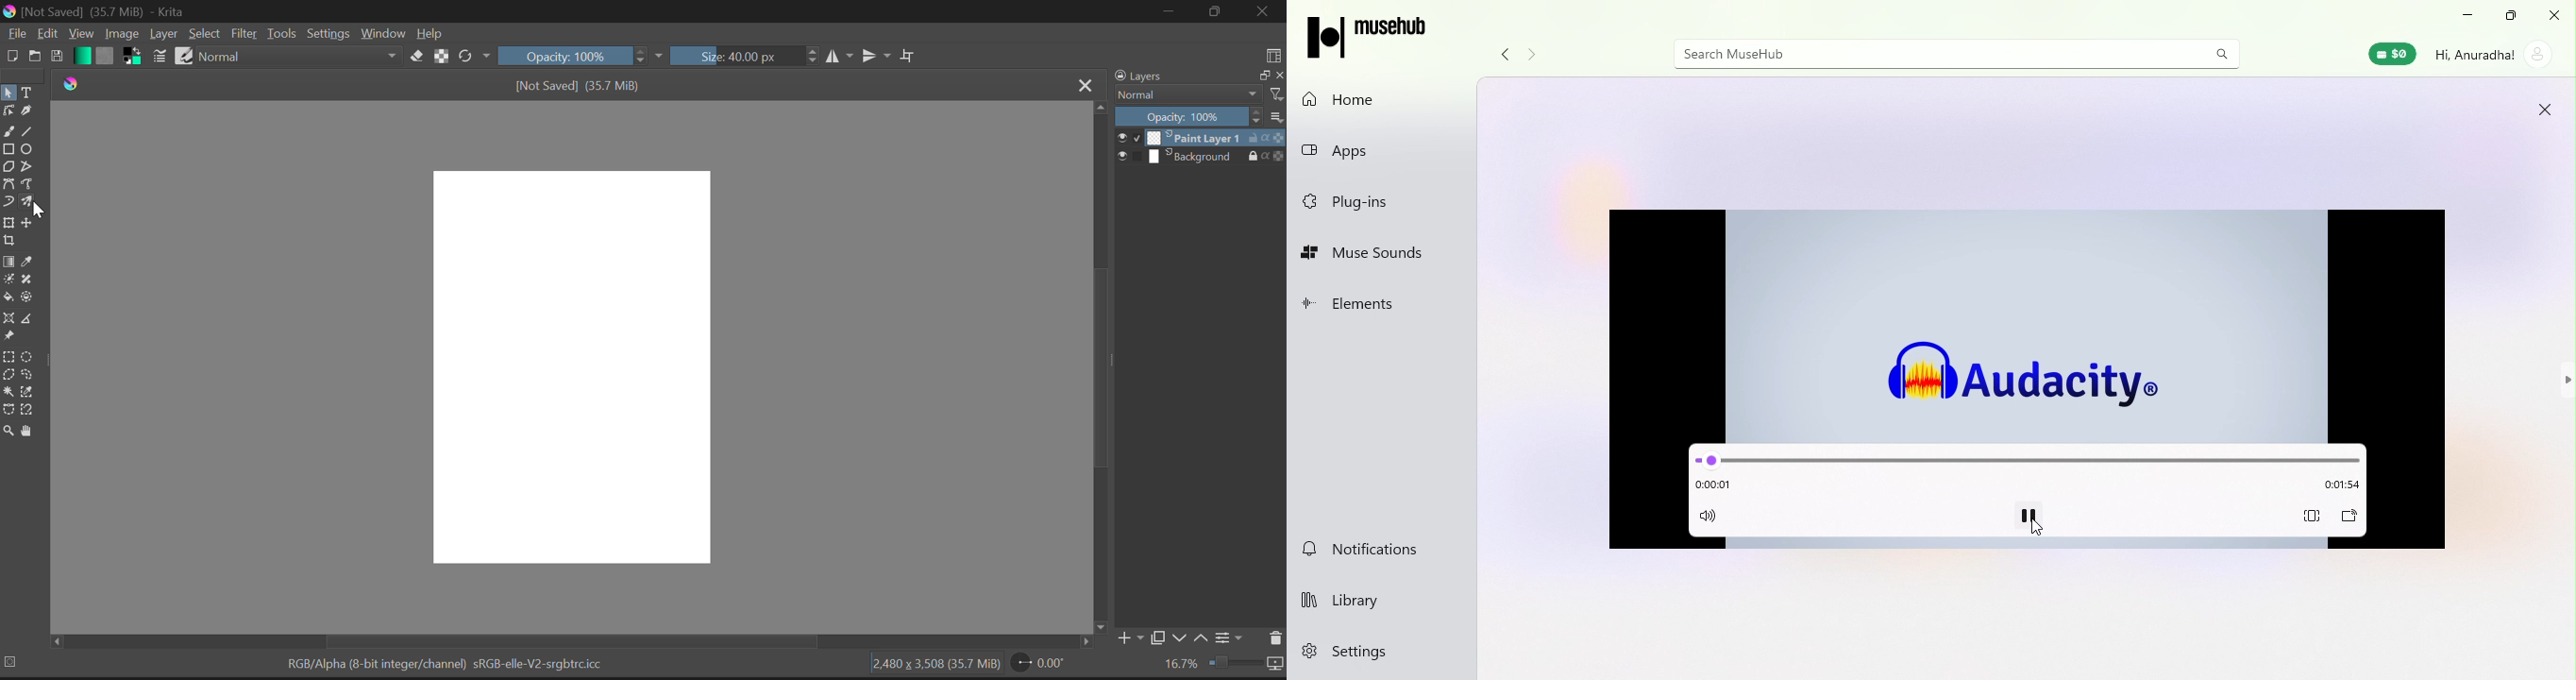 The image size is (2576, 700). What do you see at coordinates (2555, 15) in the screenshot?
I see `close` at bounding box center [2555, 15].